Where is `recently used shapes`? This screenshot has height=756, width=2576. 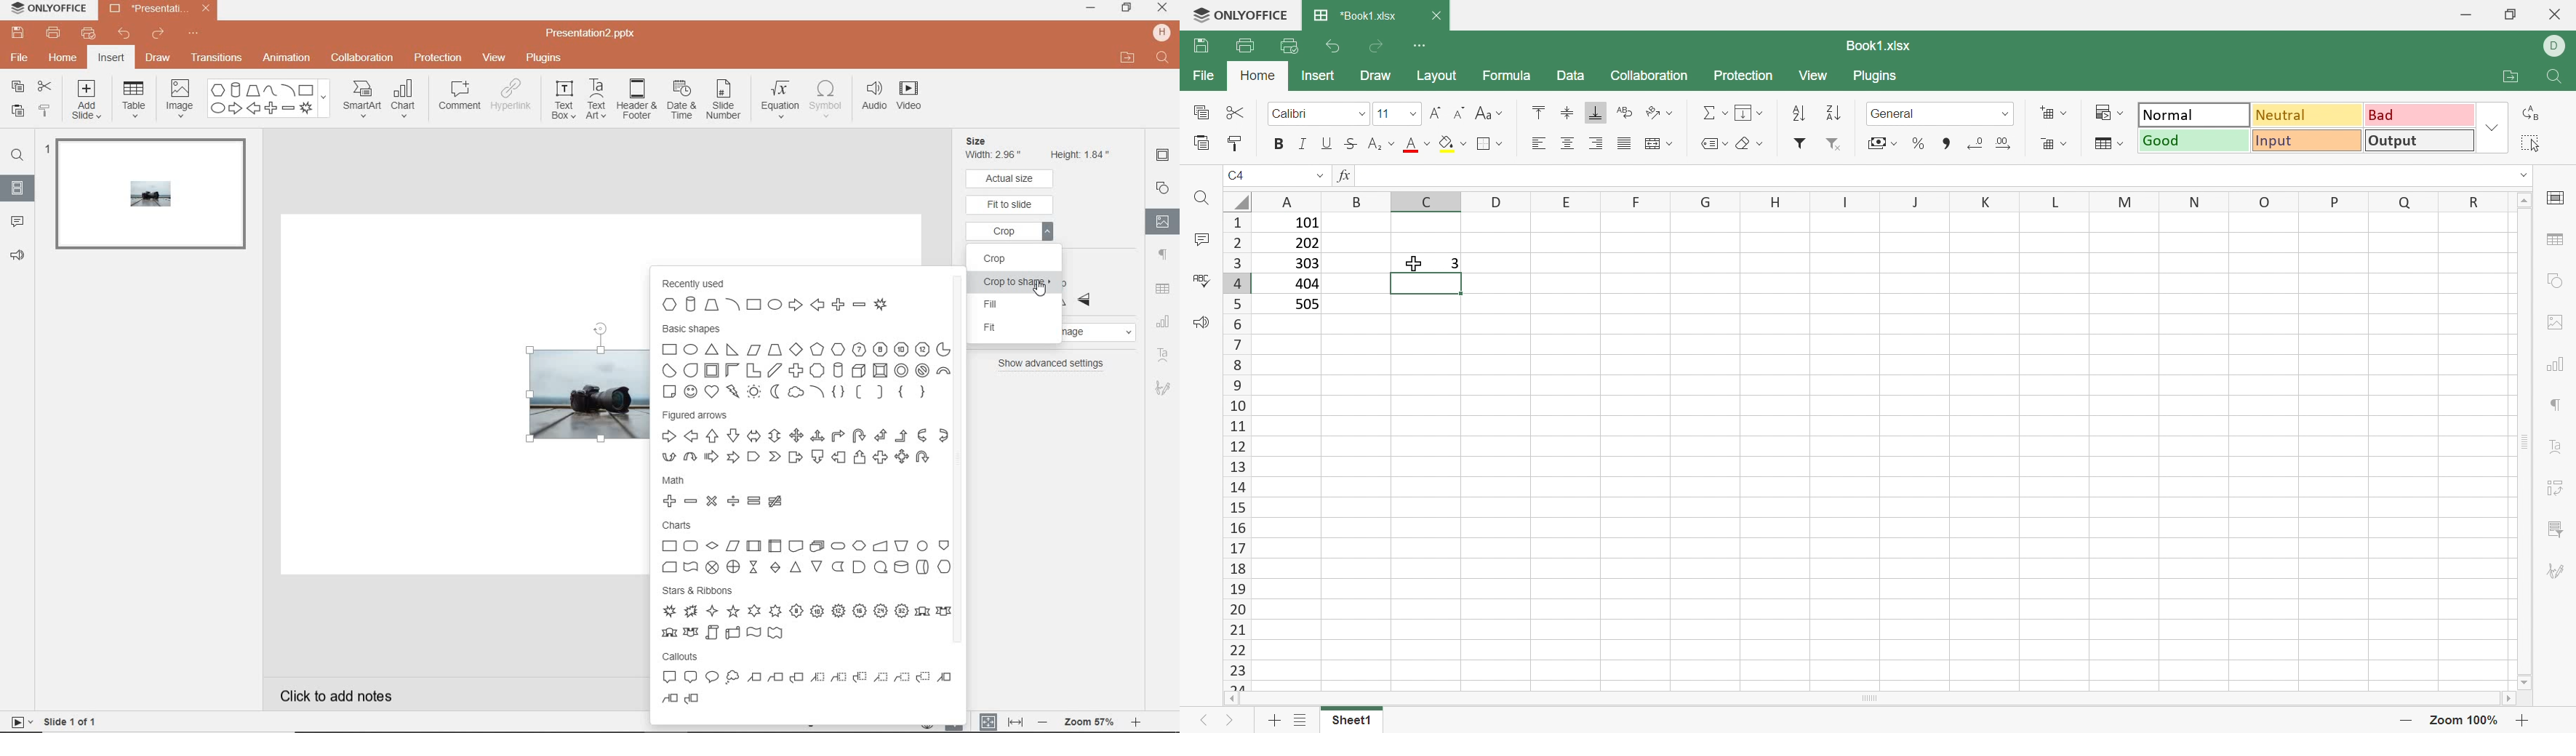 recently used shapes is located at coordinates (791, 296).